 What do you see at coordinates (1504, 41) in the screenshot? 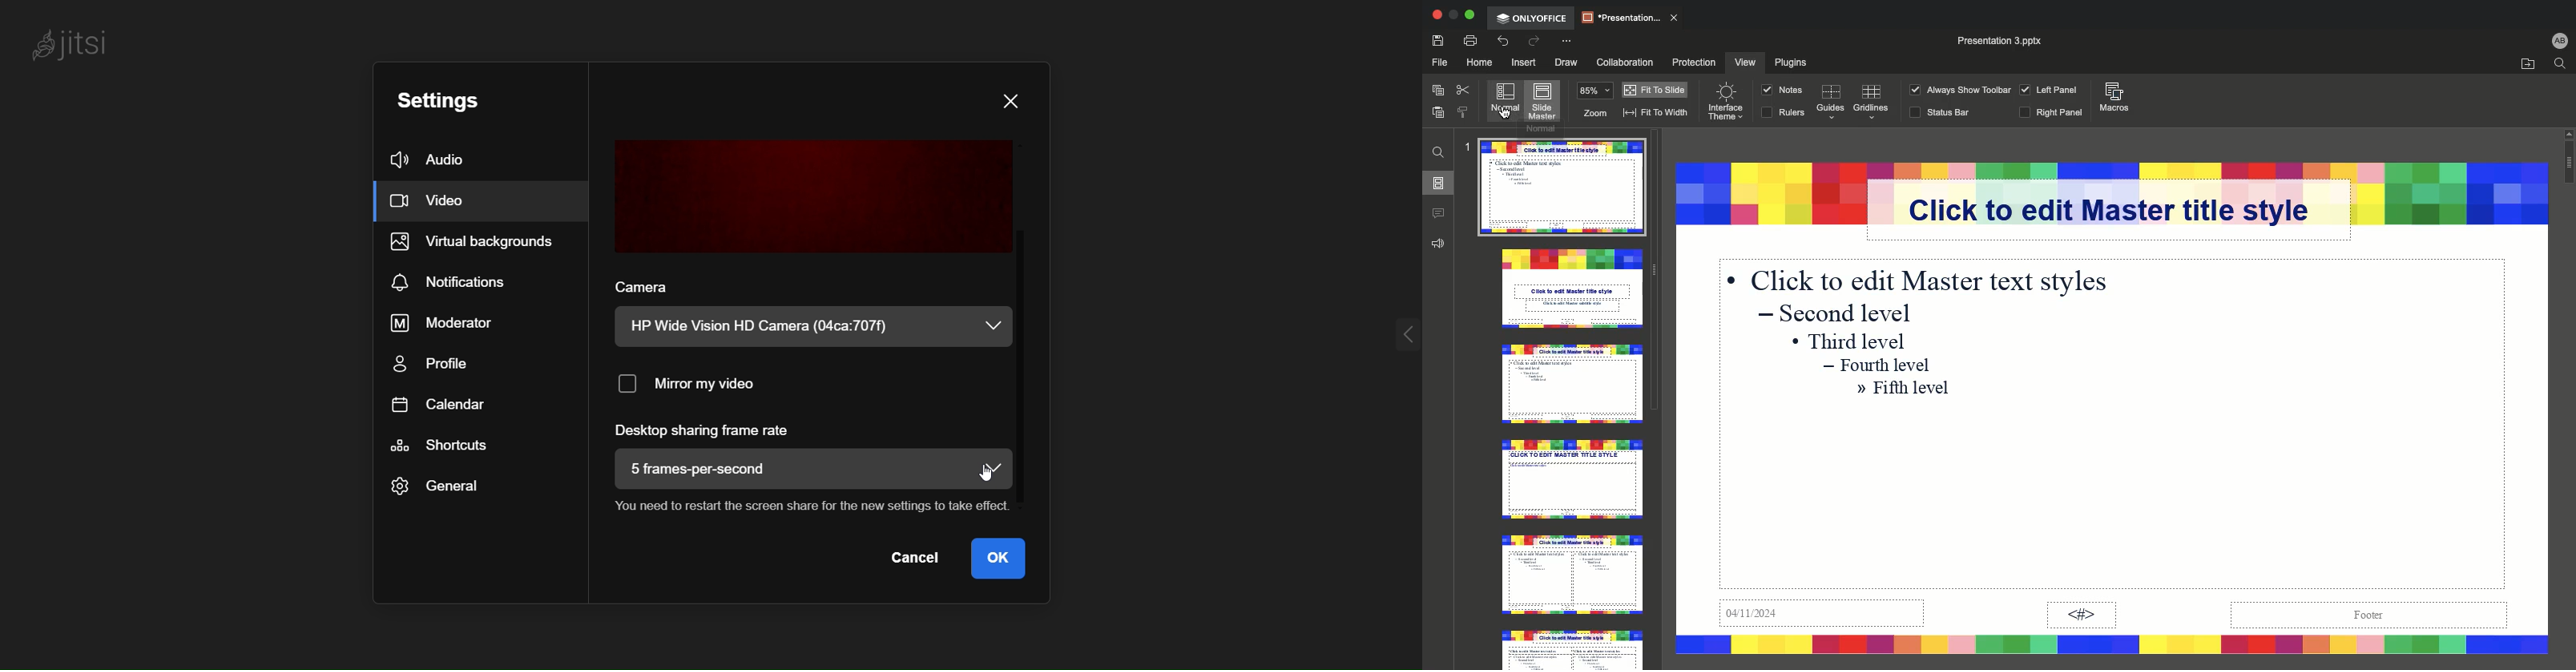
I see `Undo` at bounding box center [1504, 41].